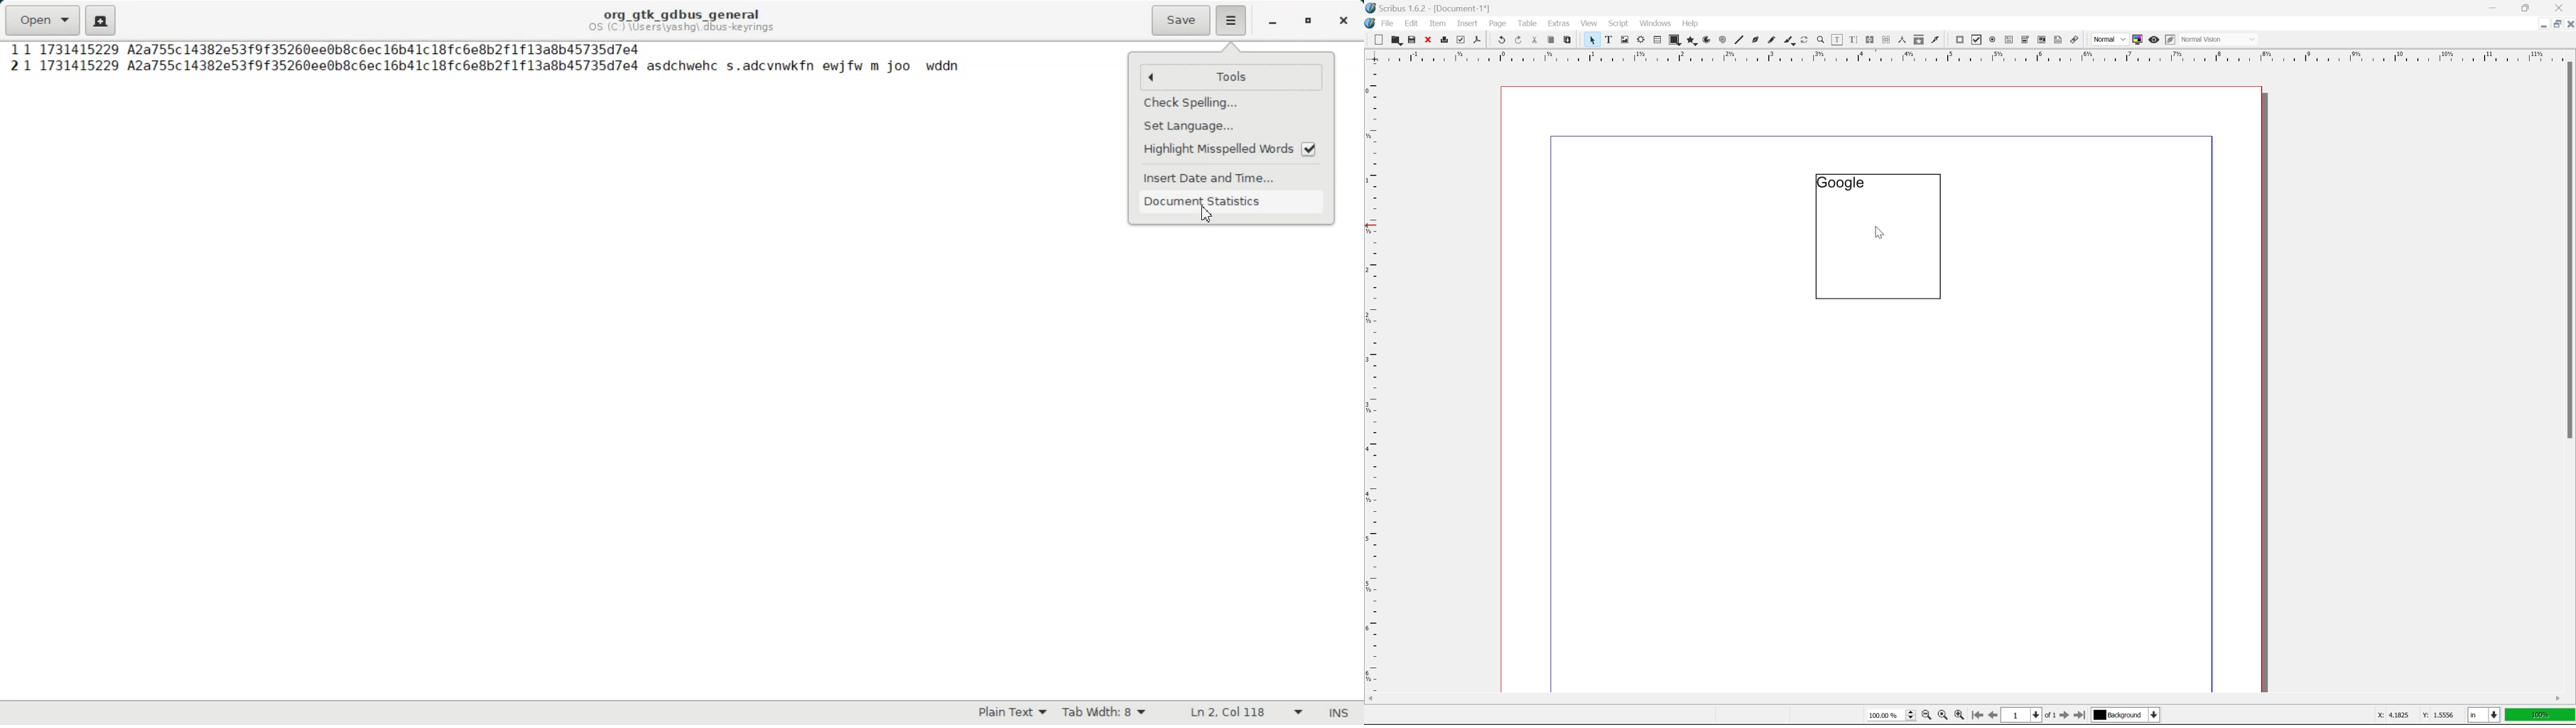  What do you see at coordinates (1373, 376) in the screenshot?
I see `ruler` at bounding box center [1373, 376].